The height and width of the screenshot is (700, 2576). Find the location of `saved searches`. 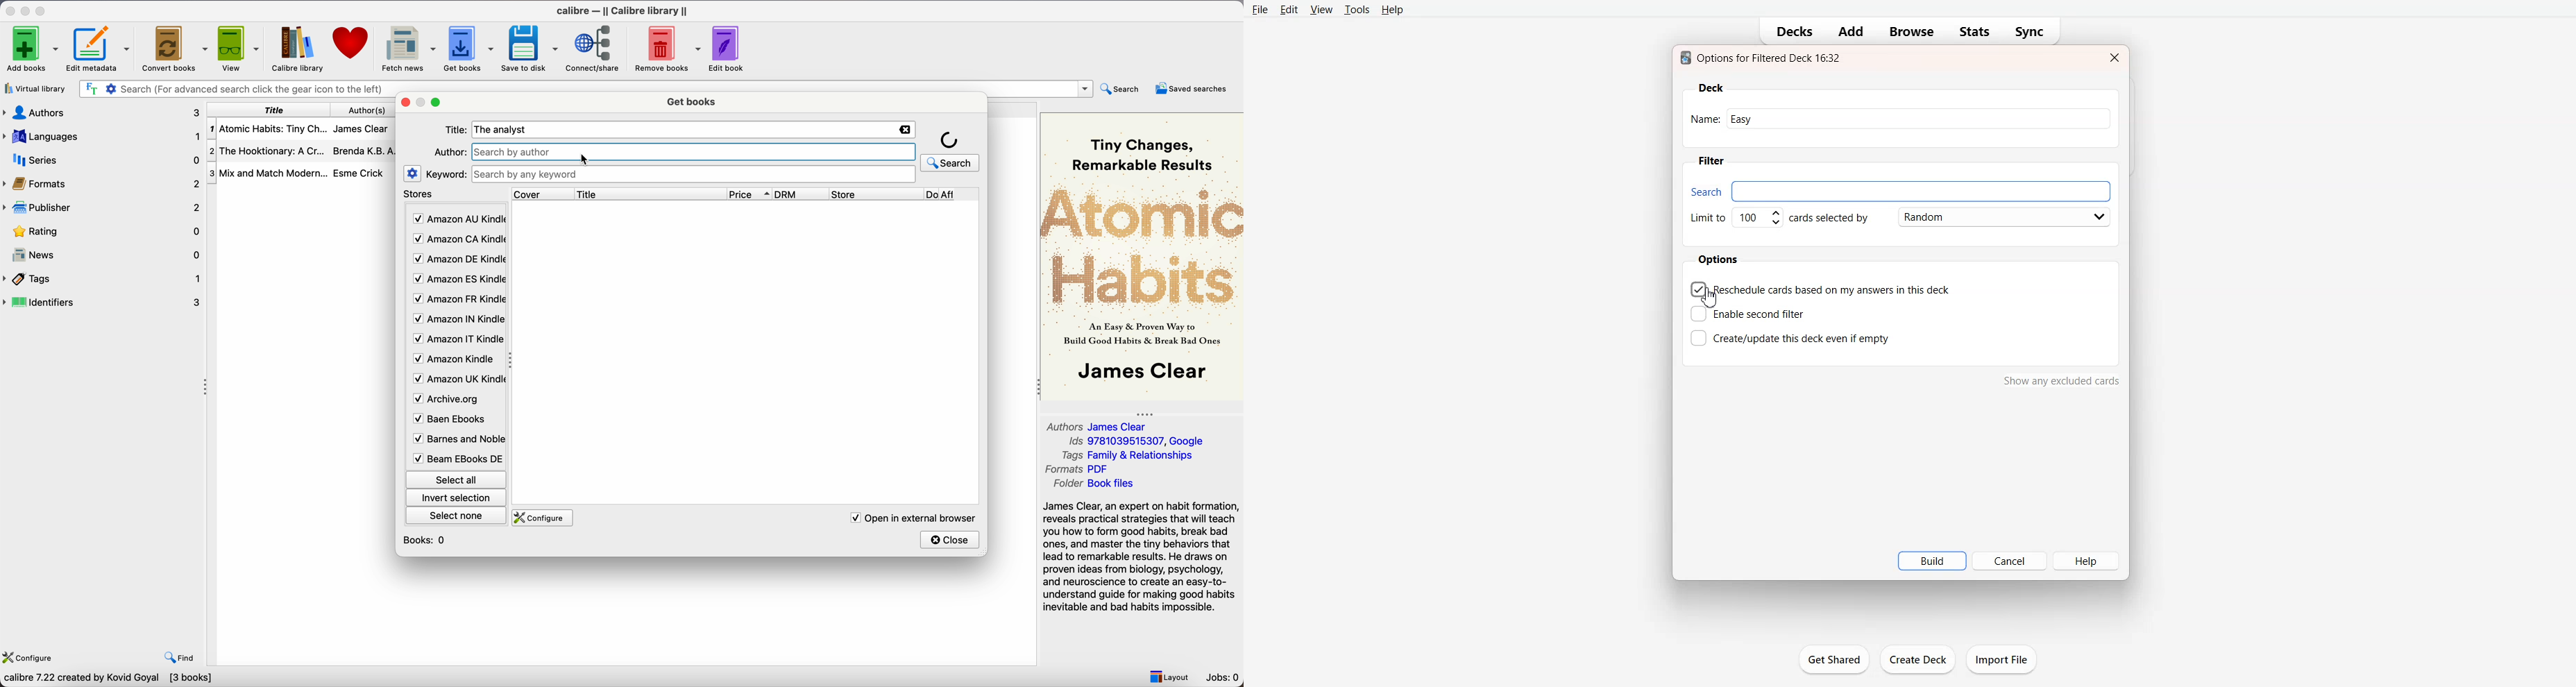

saved searches is located at coordinates (1192, 87).